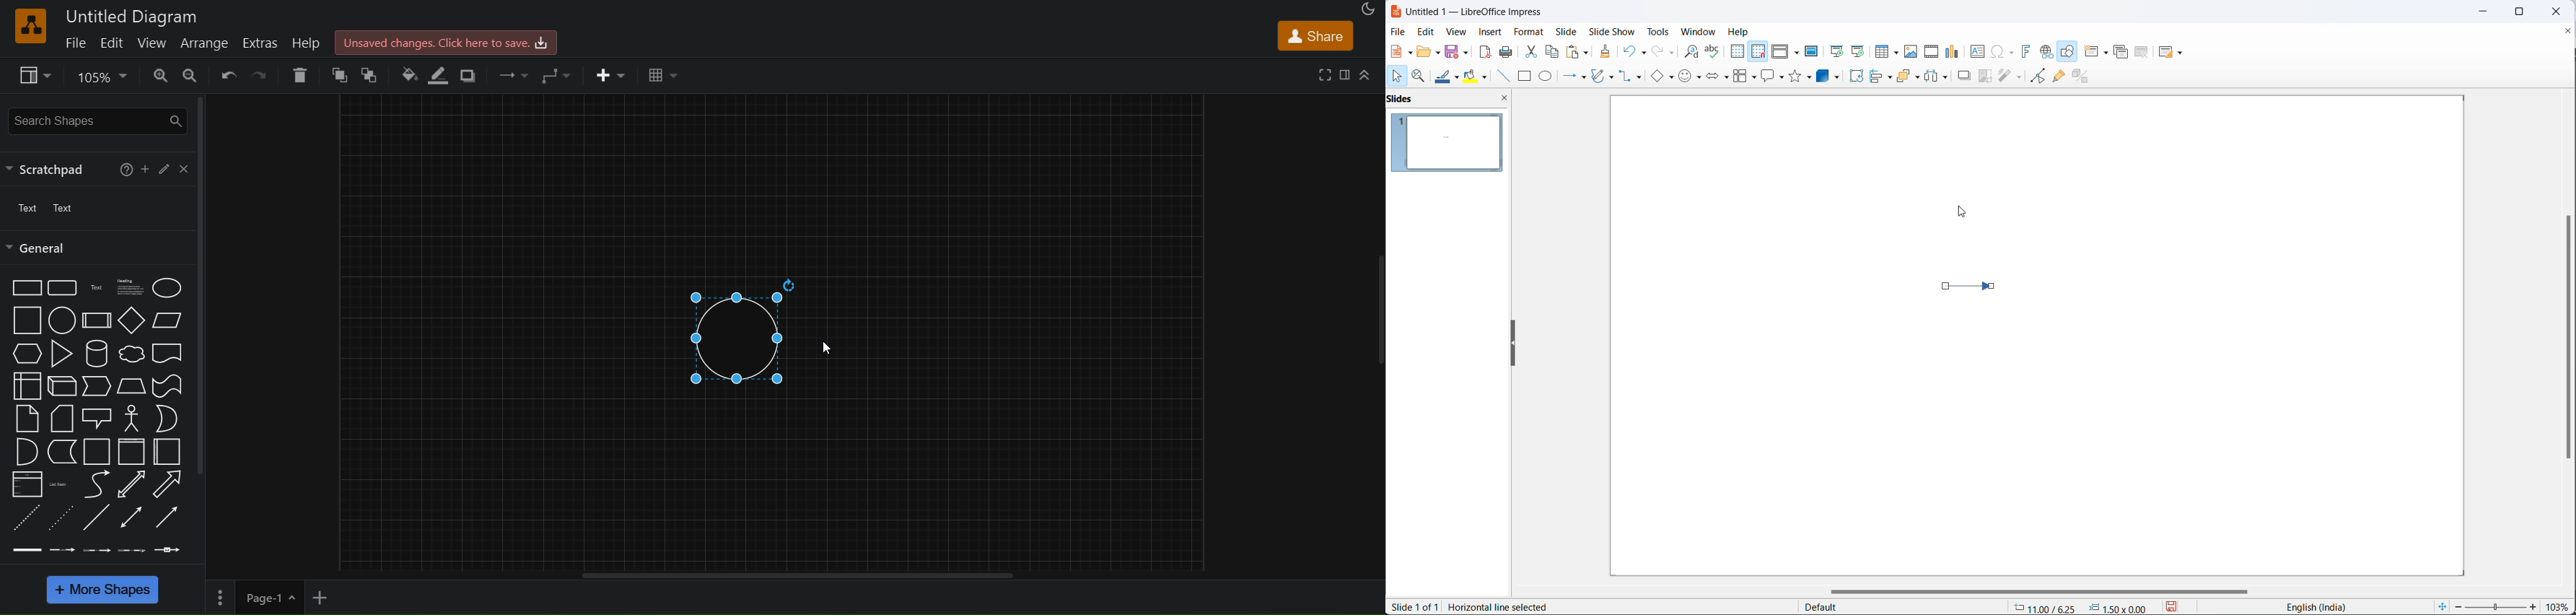  What do you see at coordinates (131, 354) in the screenshot?
I see `cloud` at bounding box center [131, 354].